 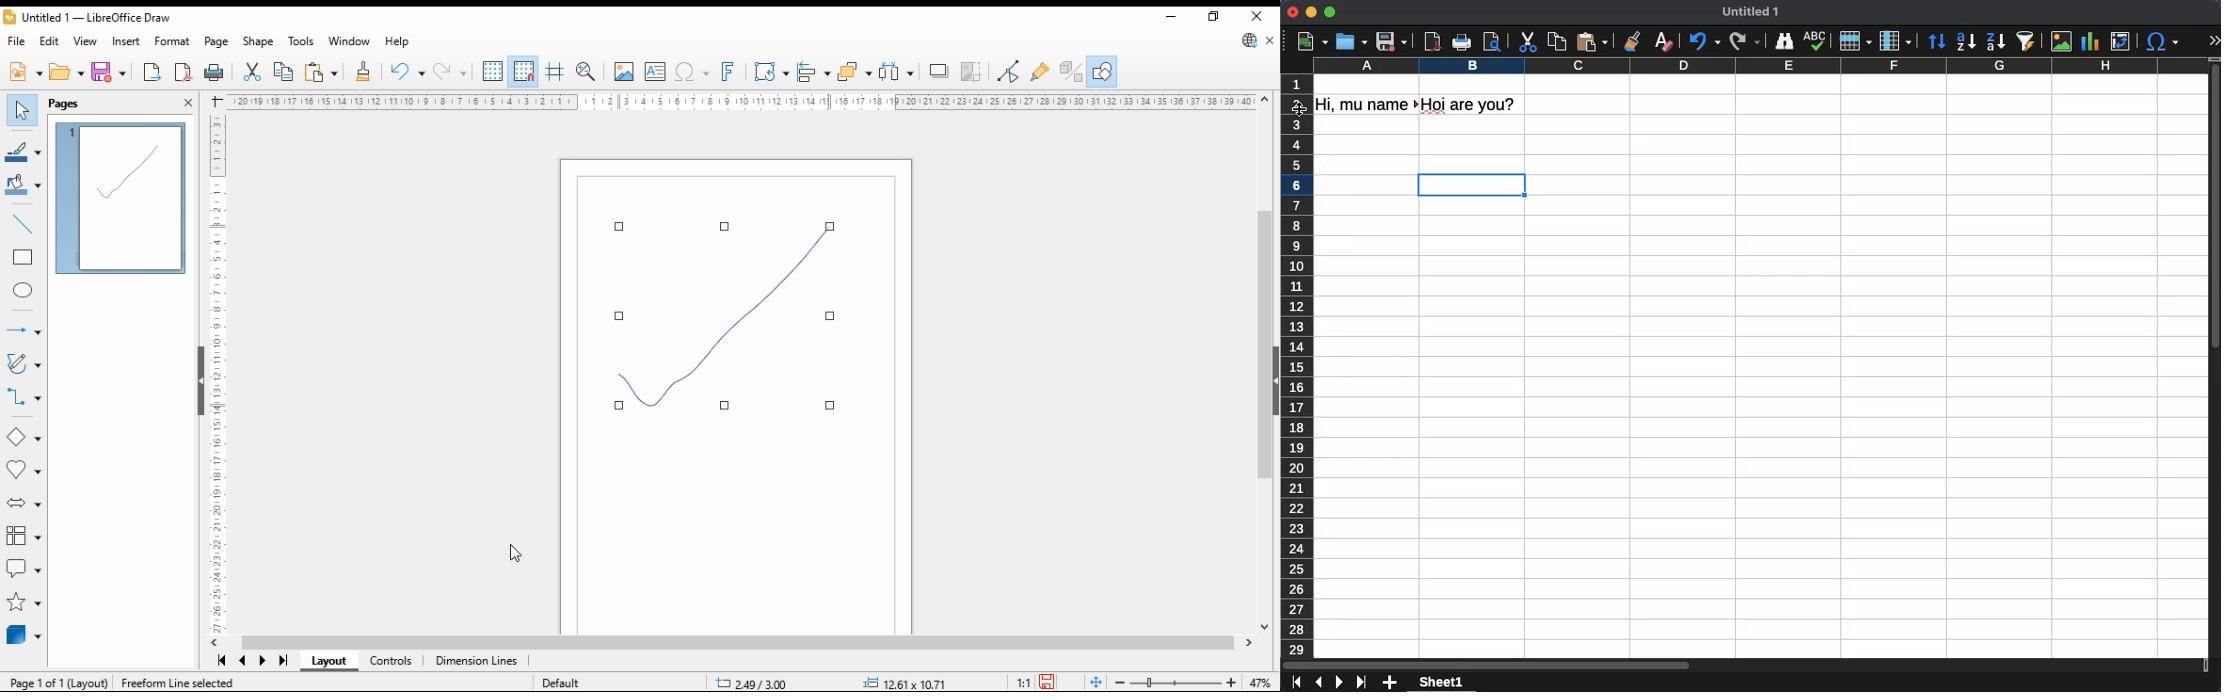 What do you see at coordinates (1263, 366) in the screenshot?
I see `scroll bar` at bounding box center [1263, 366].